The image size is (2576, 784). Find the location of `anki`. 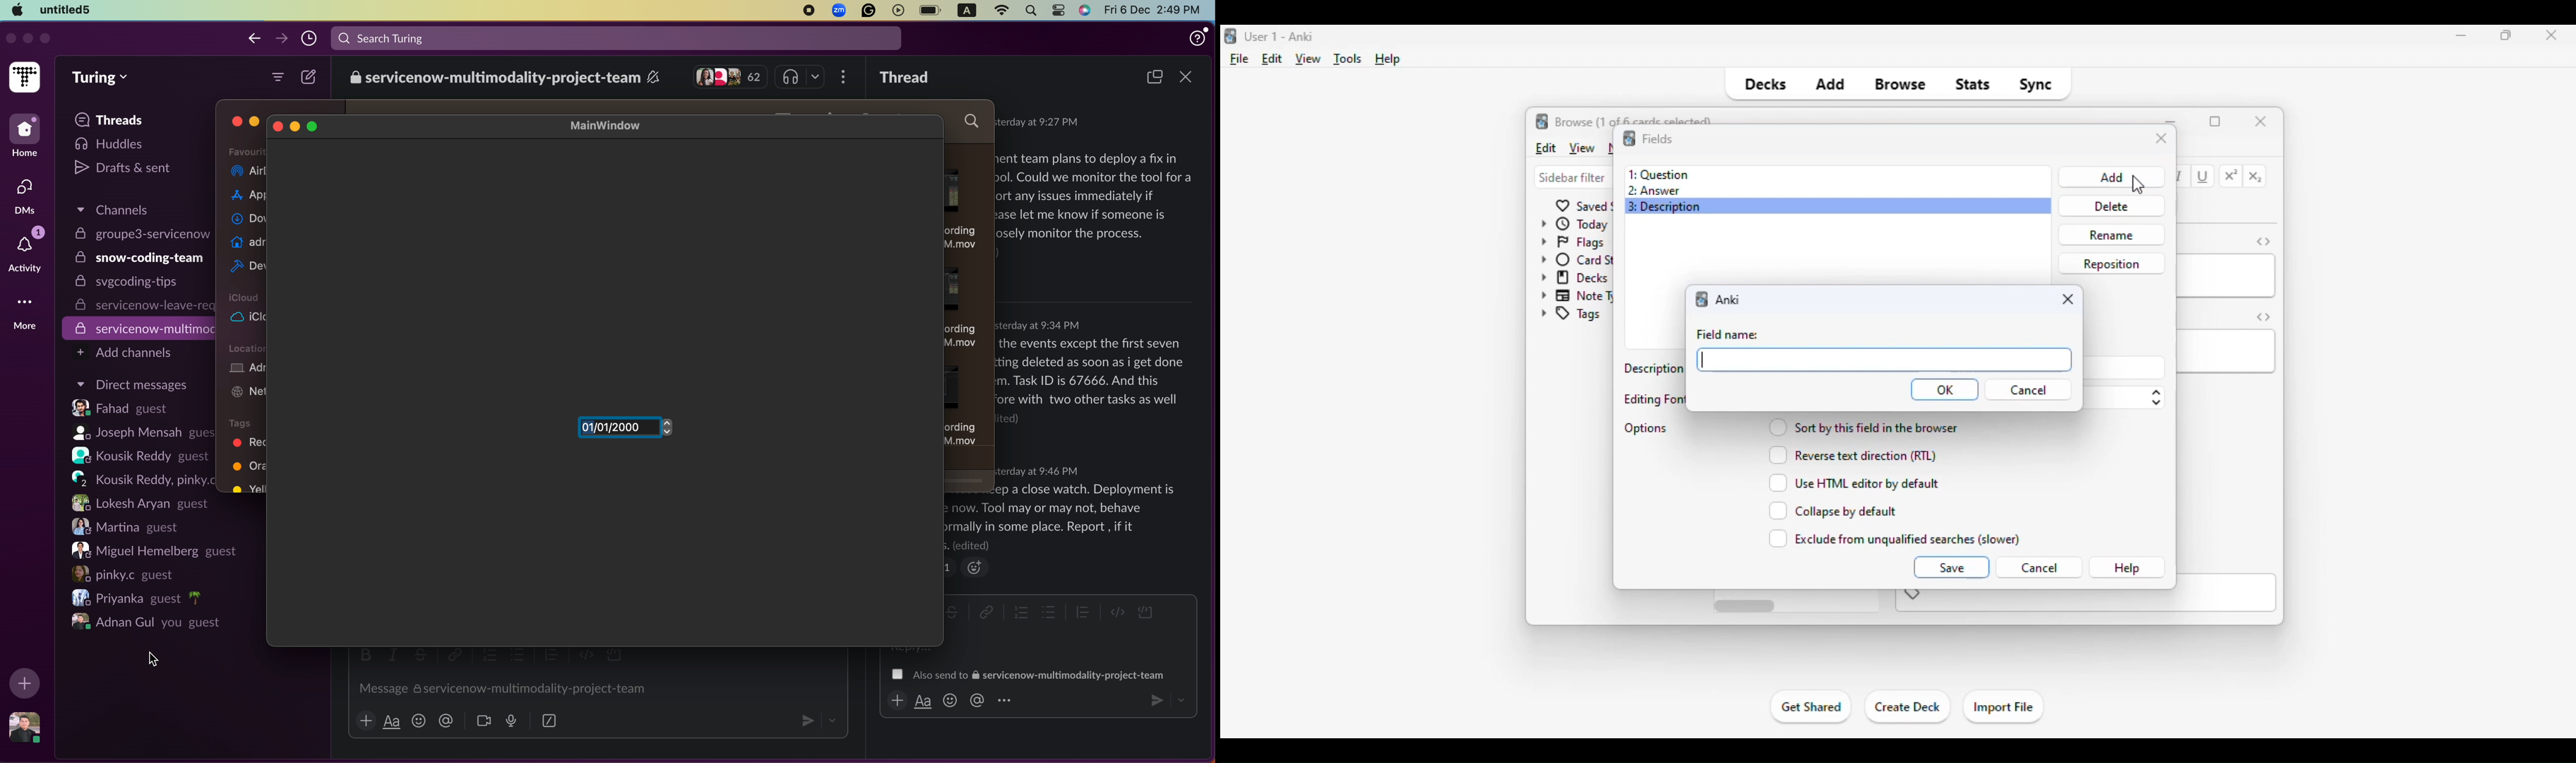

anki is located at coordinates (1729, 300).